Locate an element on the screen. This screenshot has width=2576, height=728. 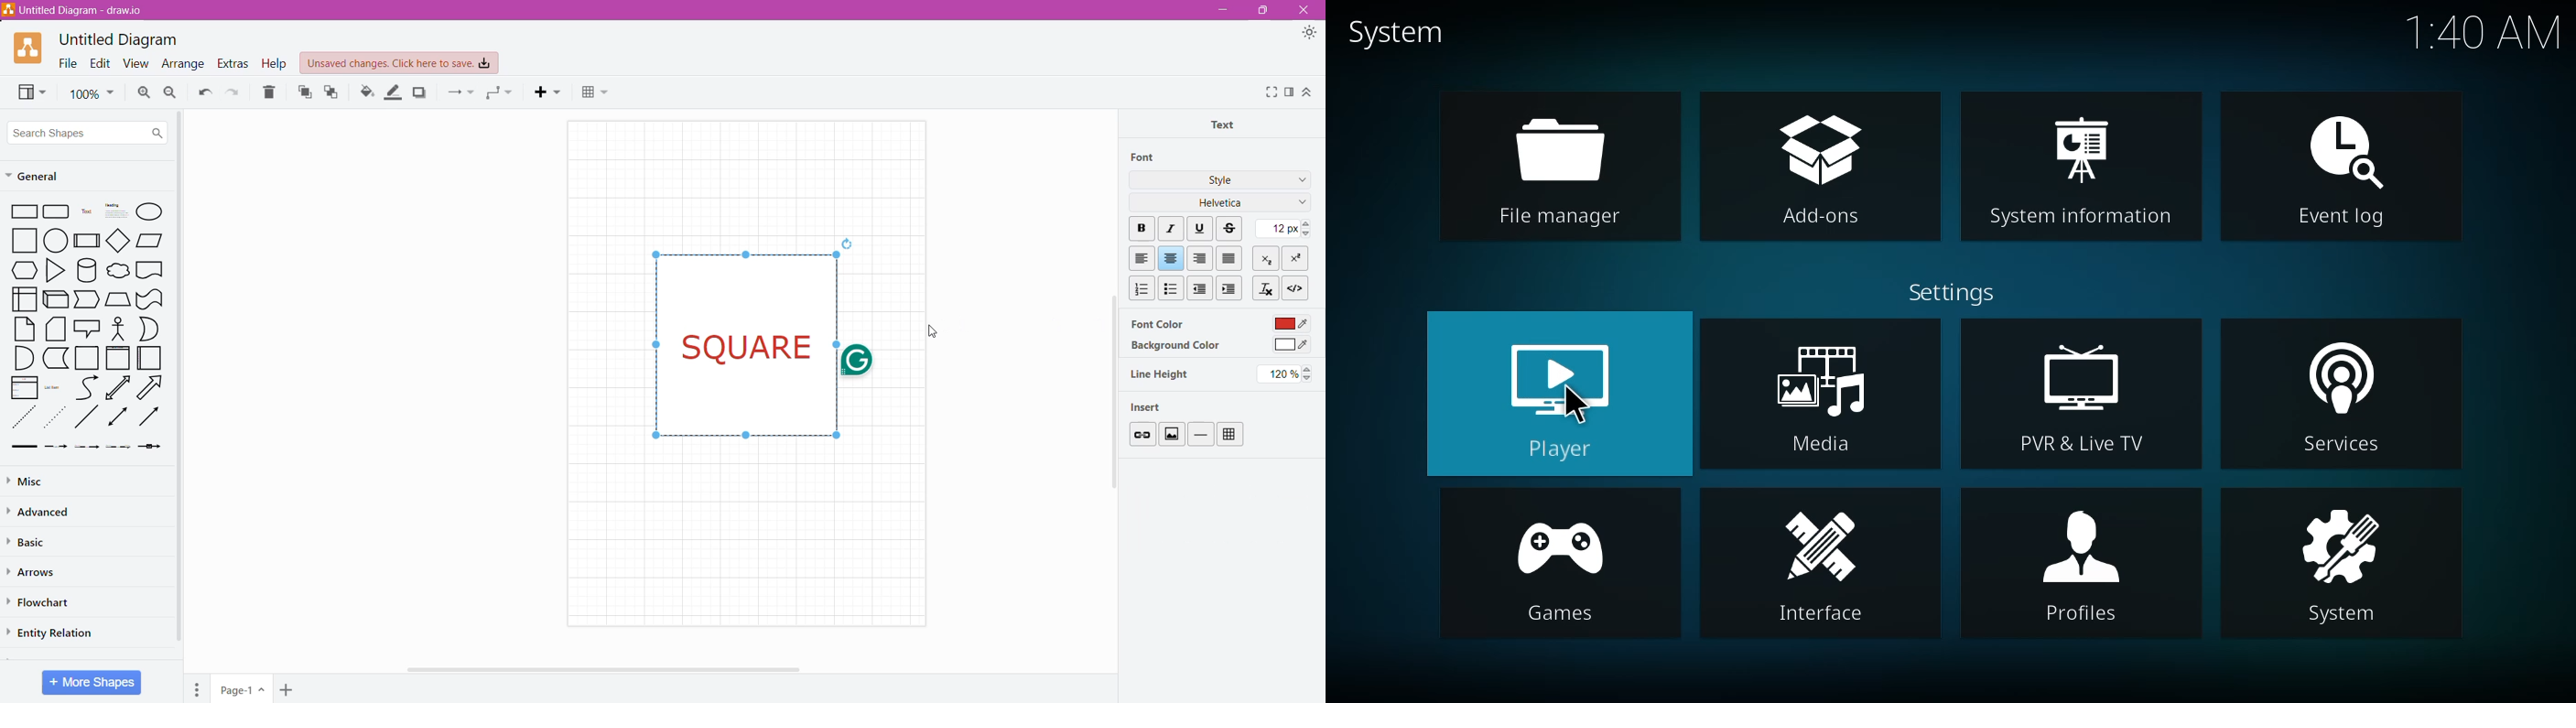
Double Arrow  is located at coordinates (118, 418).